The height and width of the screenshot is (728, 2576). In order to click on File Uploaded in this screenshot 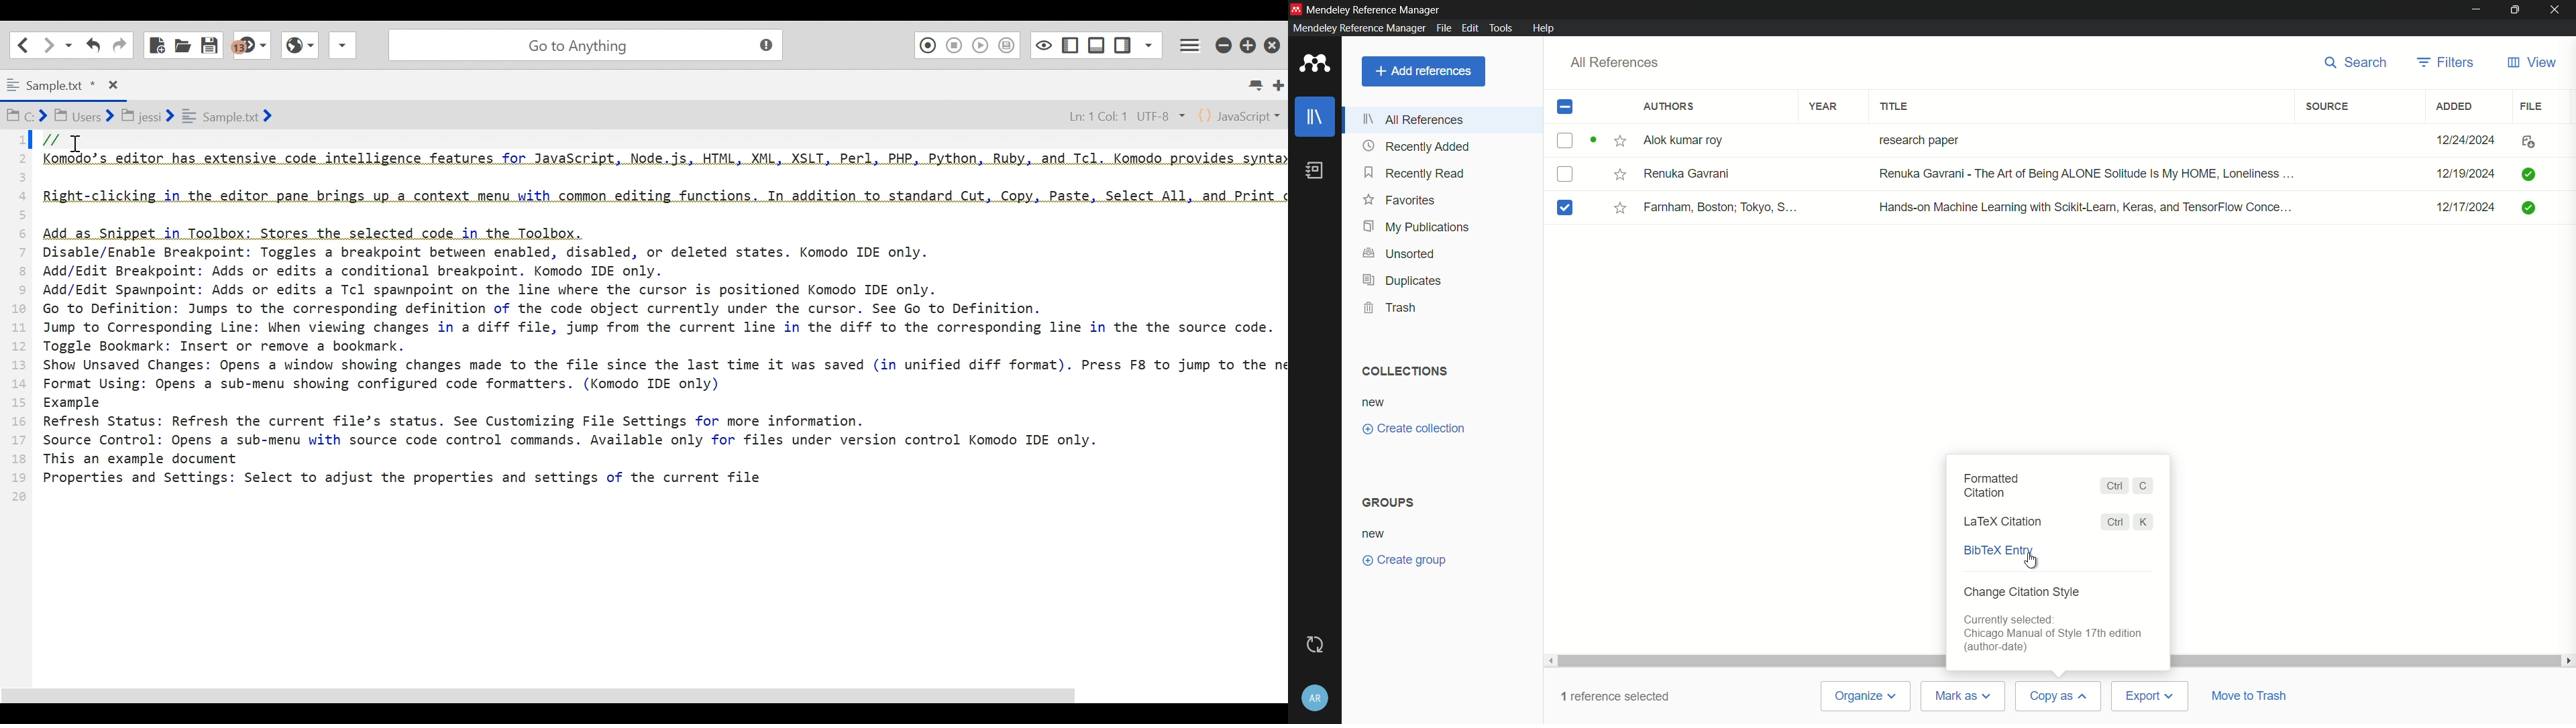, I will do `click(2542, 212)`.